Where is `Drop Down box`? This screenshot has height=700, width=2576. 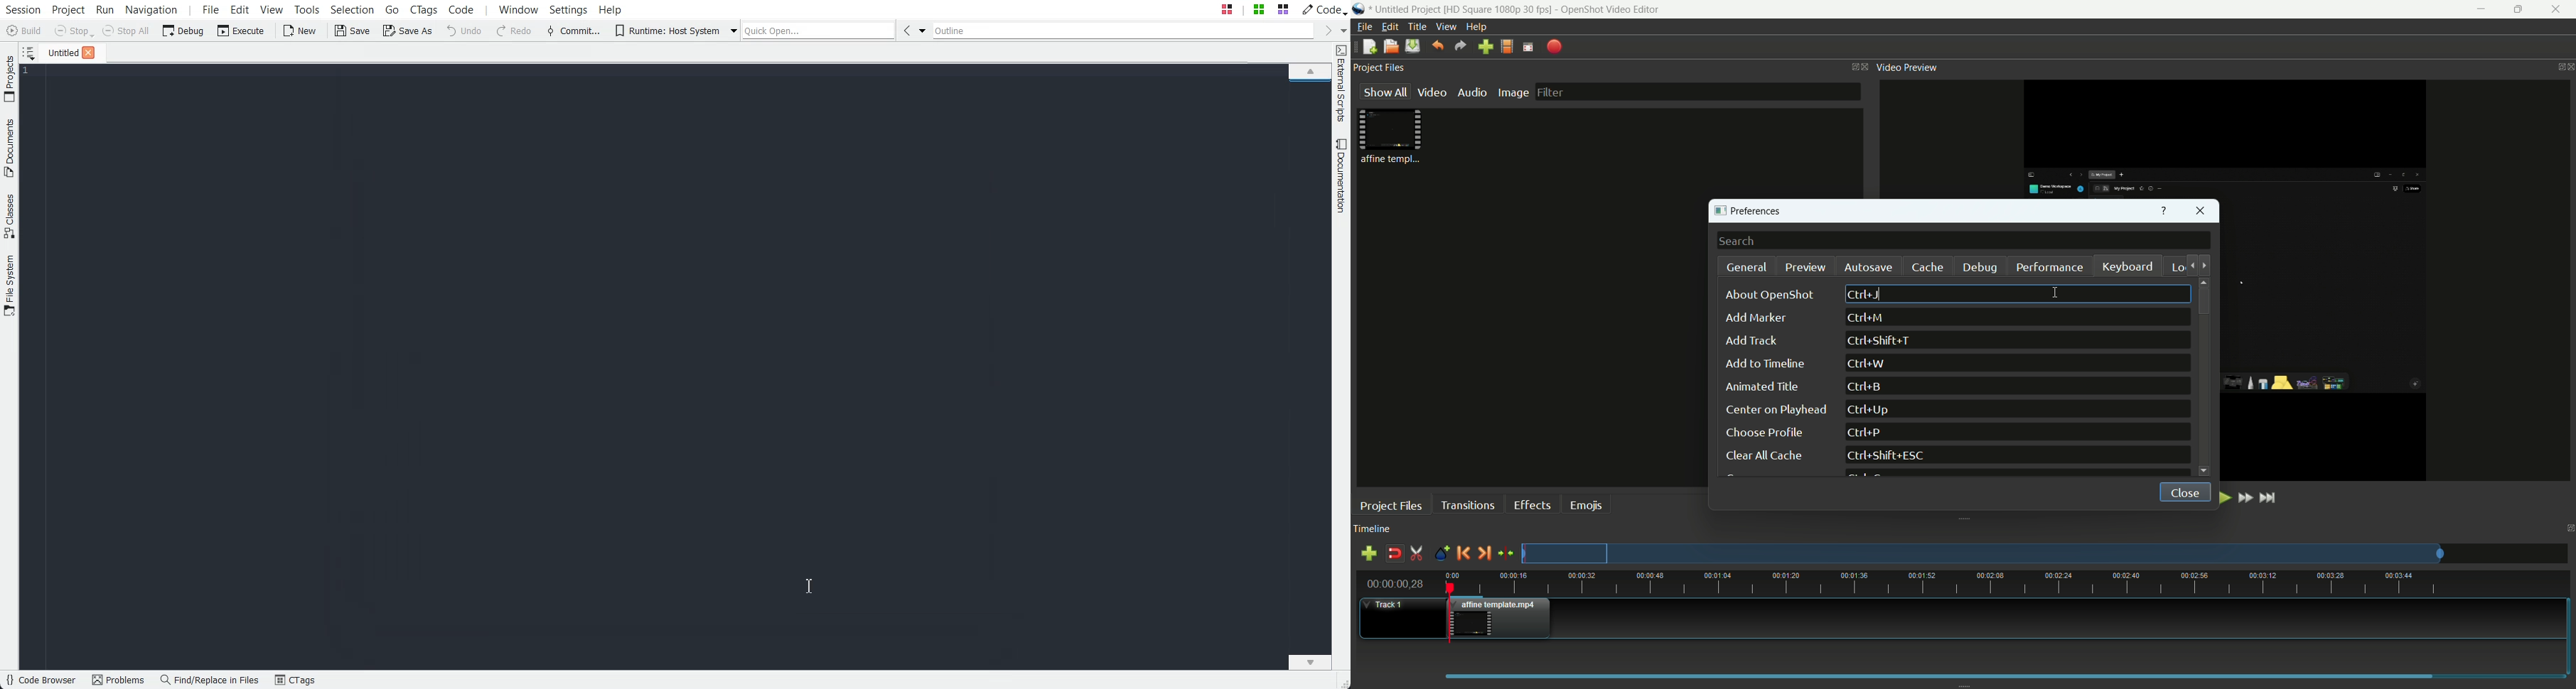 Drop Down box is located at coordinates (923, 30).